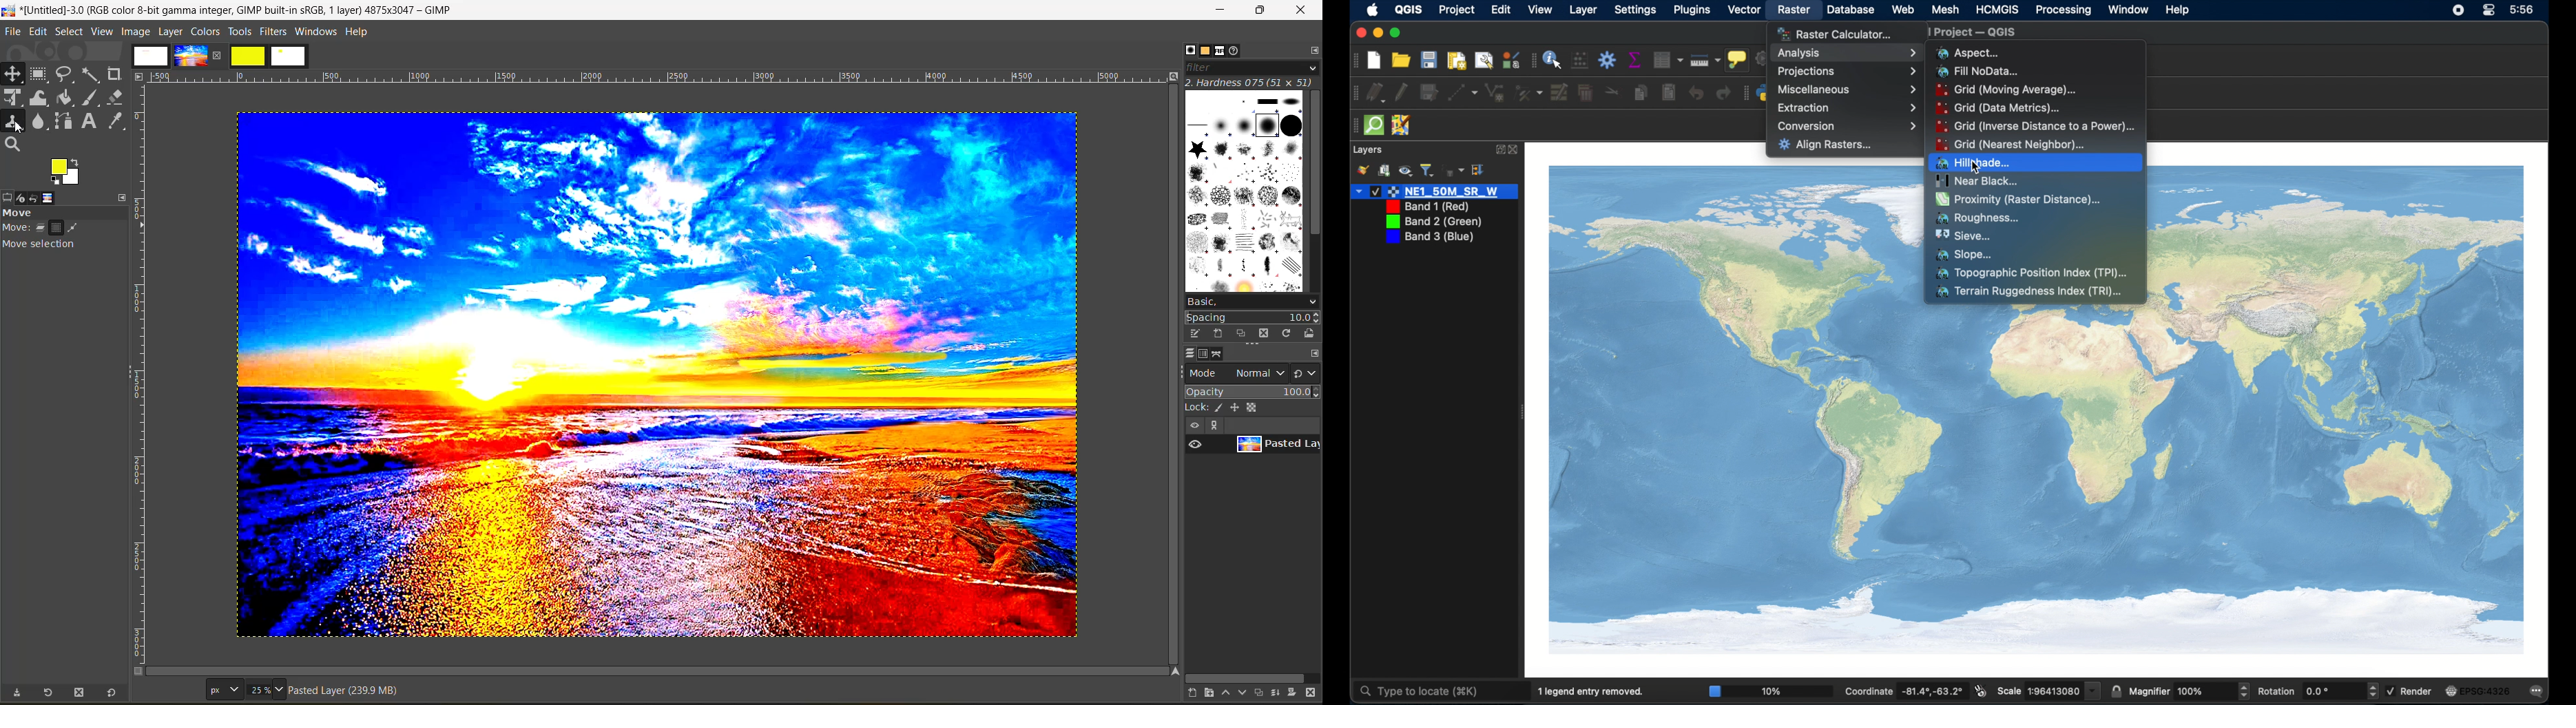 The width and height of the screenshot is (2576, 728). What do you see at coordinates (1531, 60) in the screenshot?
I see `drag handle` at bounding box center [1531, 60].